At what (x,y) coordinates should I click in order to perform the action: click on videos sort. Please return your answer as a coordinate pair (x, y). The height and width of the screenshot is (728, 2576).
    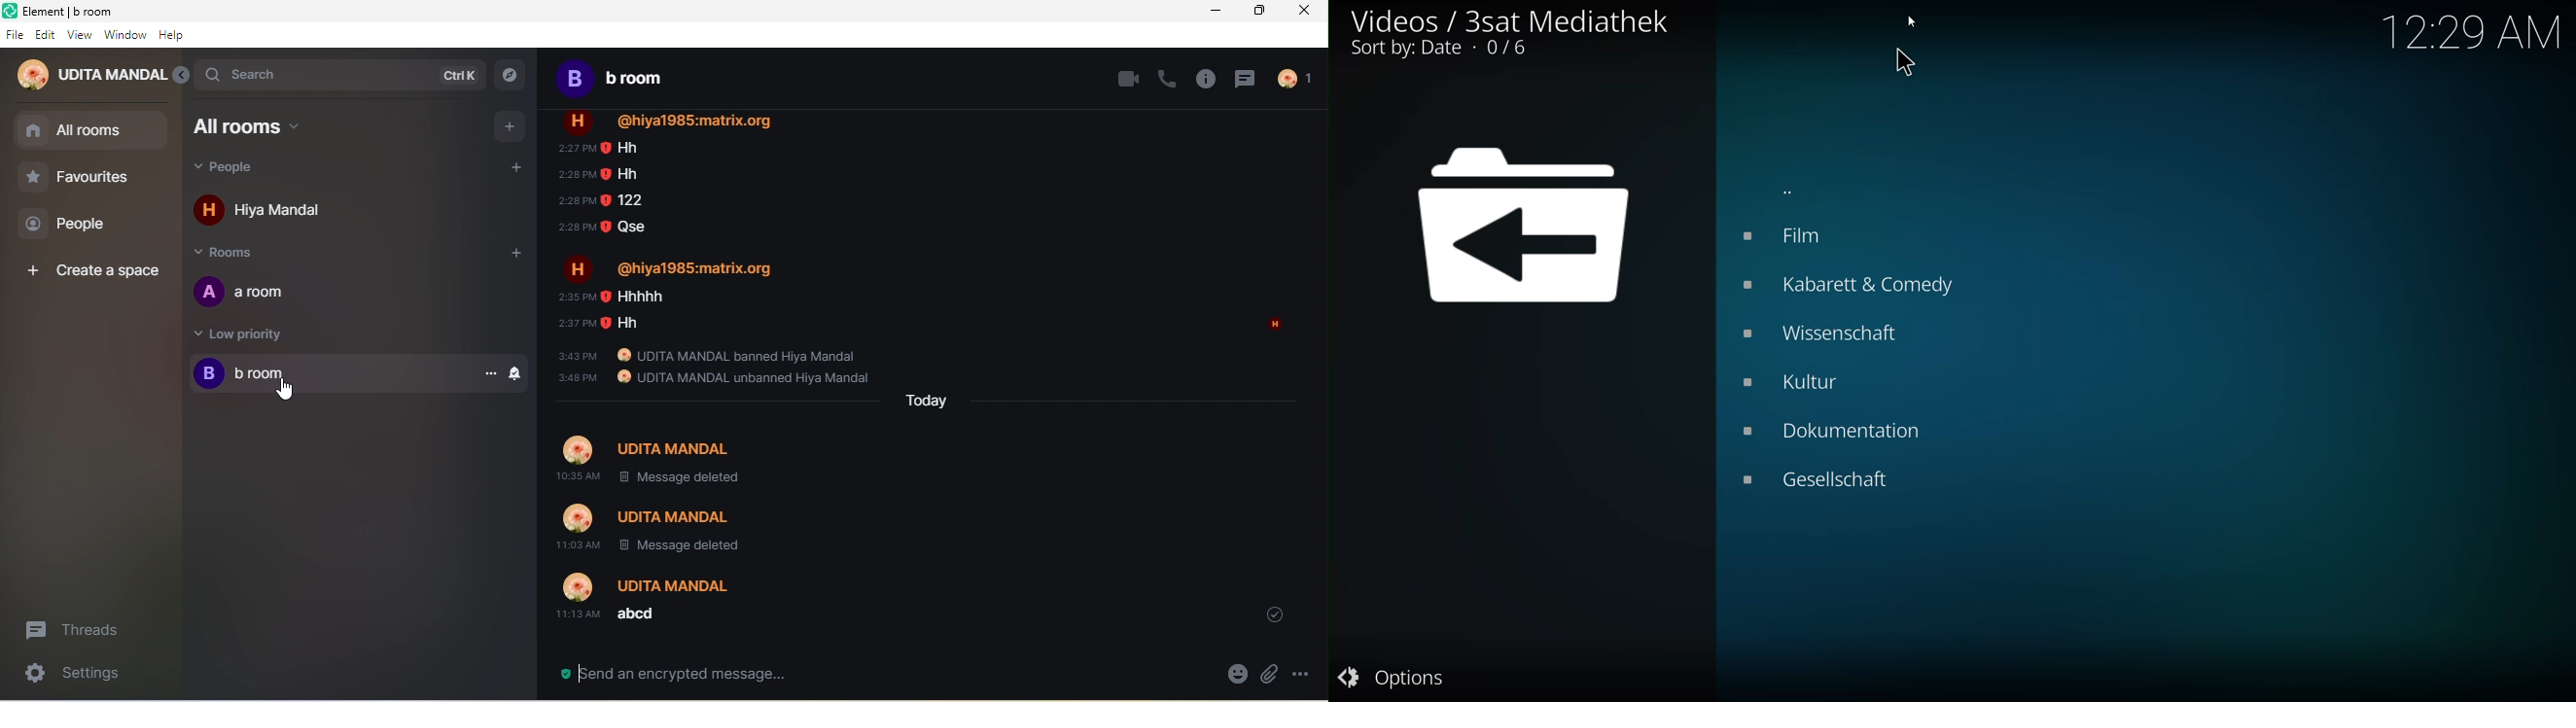
    Looking at the image, I should click on (1505, 32).